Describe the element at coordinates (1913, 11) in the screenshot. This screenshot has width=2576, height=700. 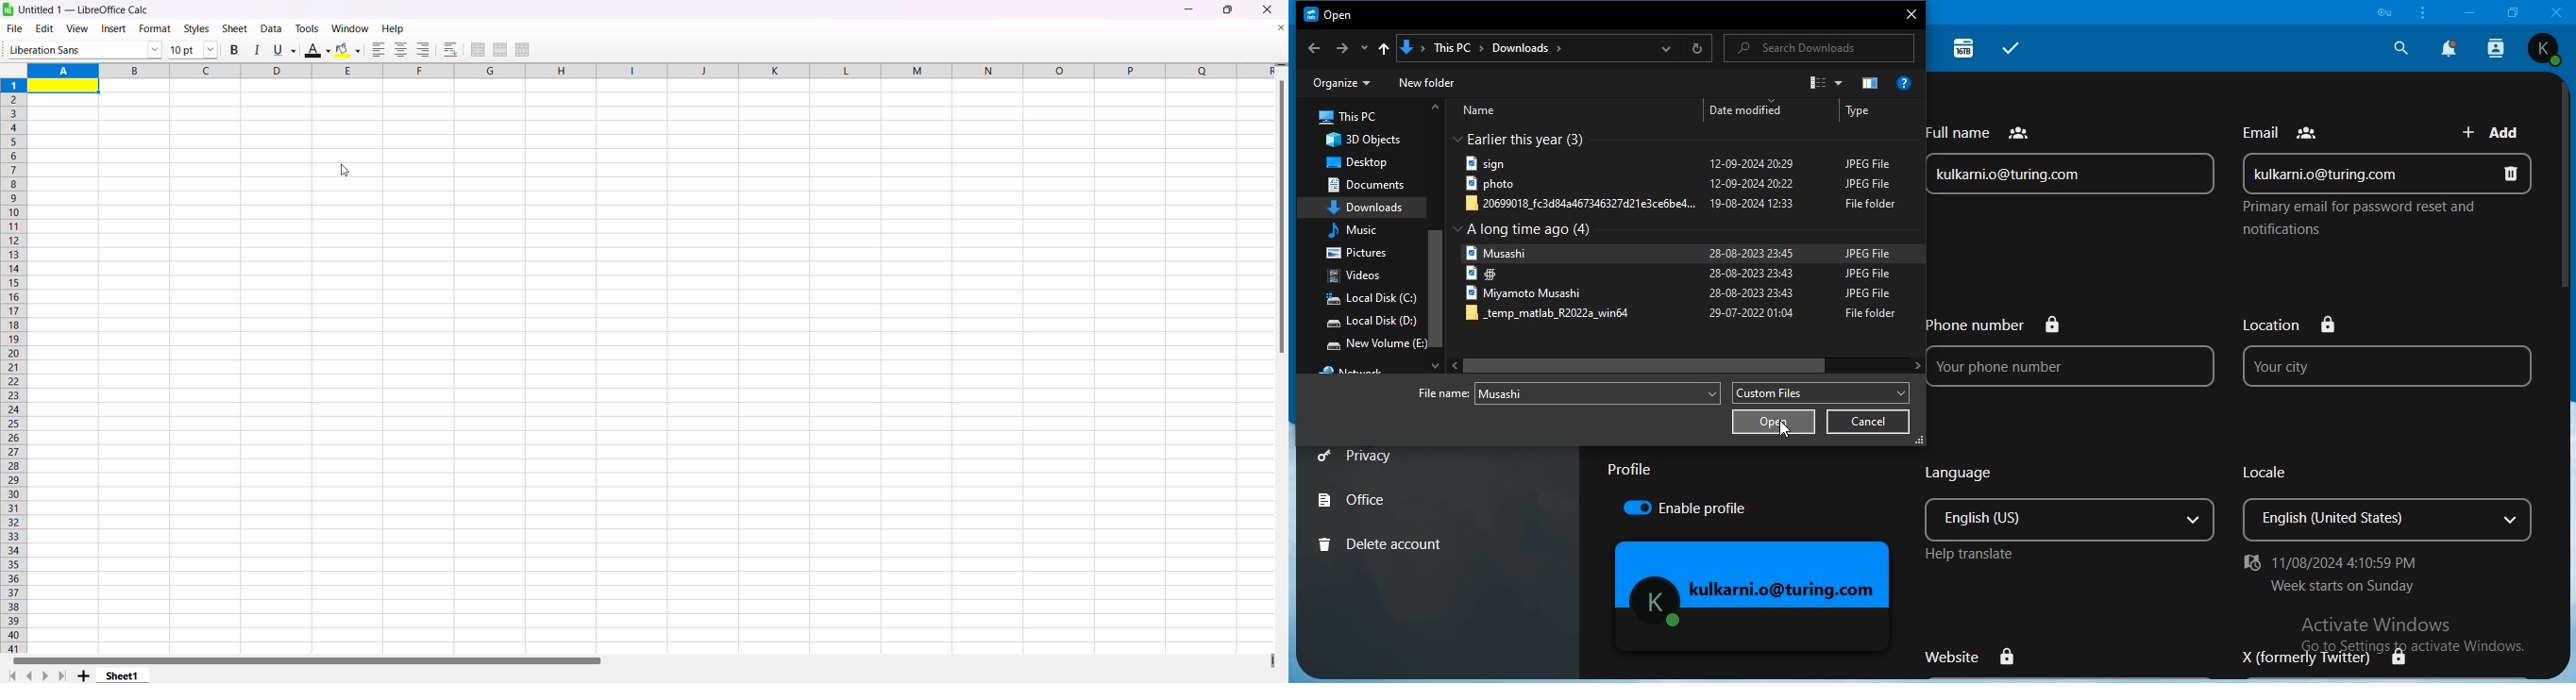
I see `close` at that location.